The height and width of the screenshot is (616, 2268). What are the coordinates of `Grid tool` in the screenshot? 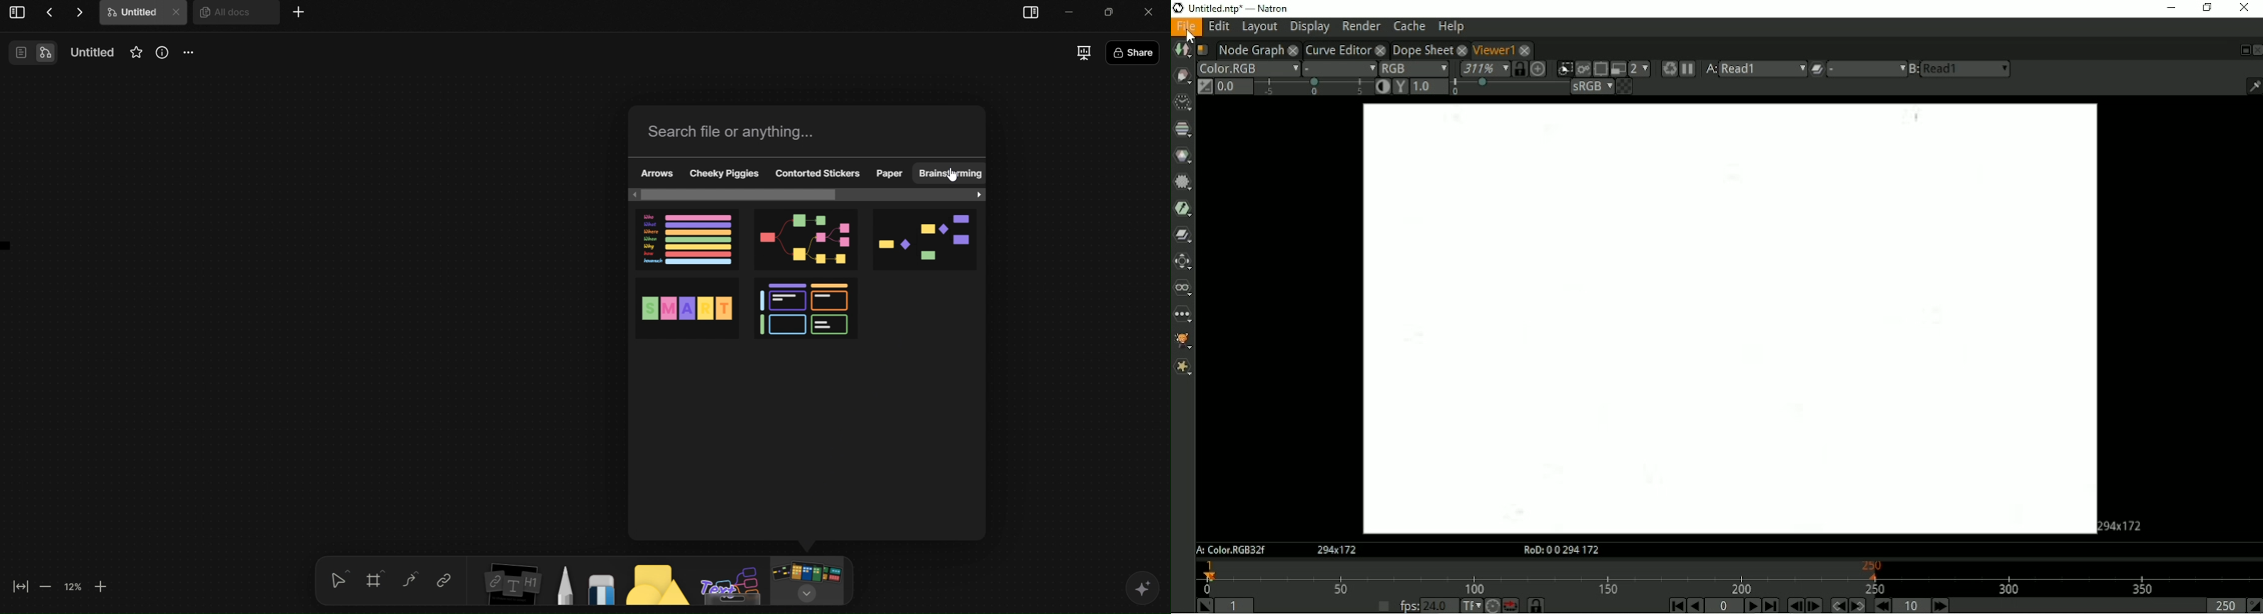 It's located at (374, 580).